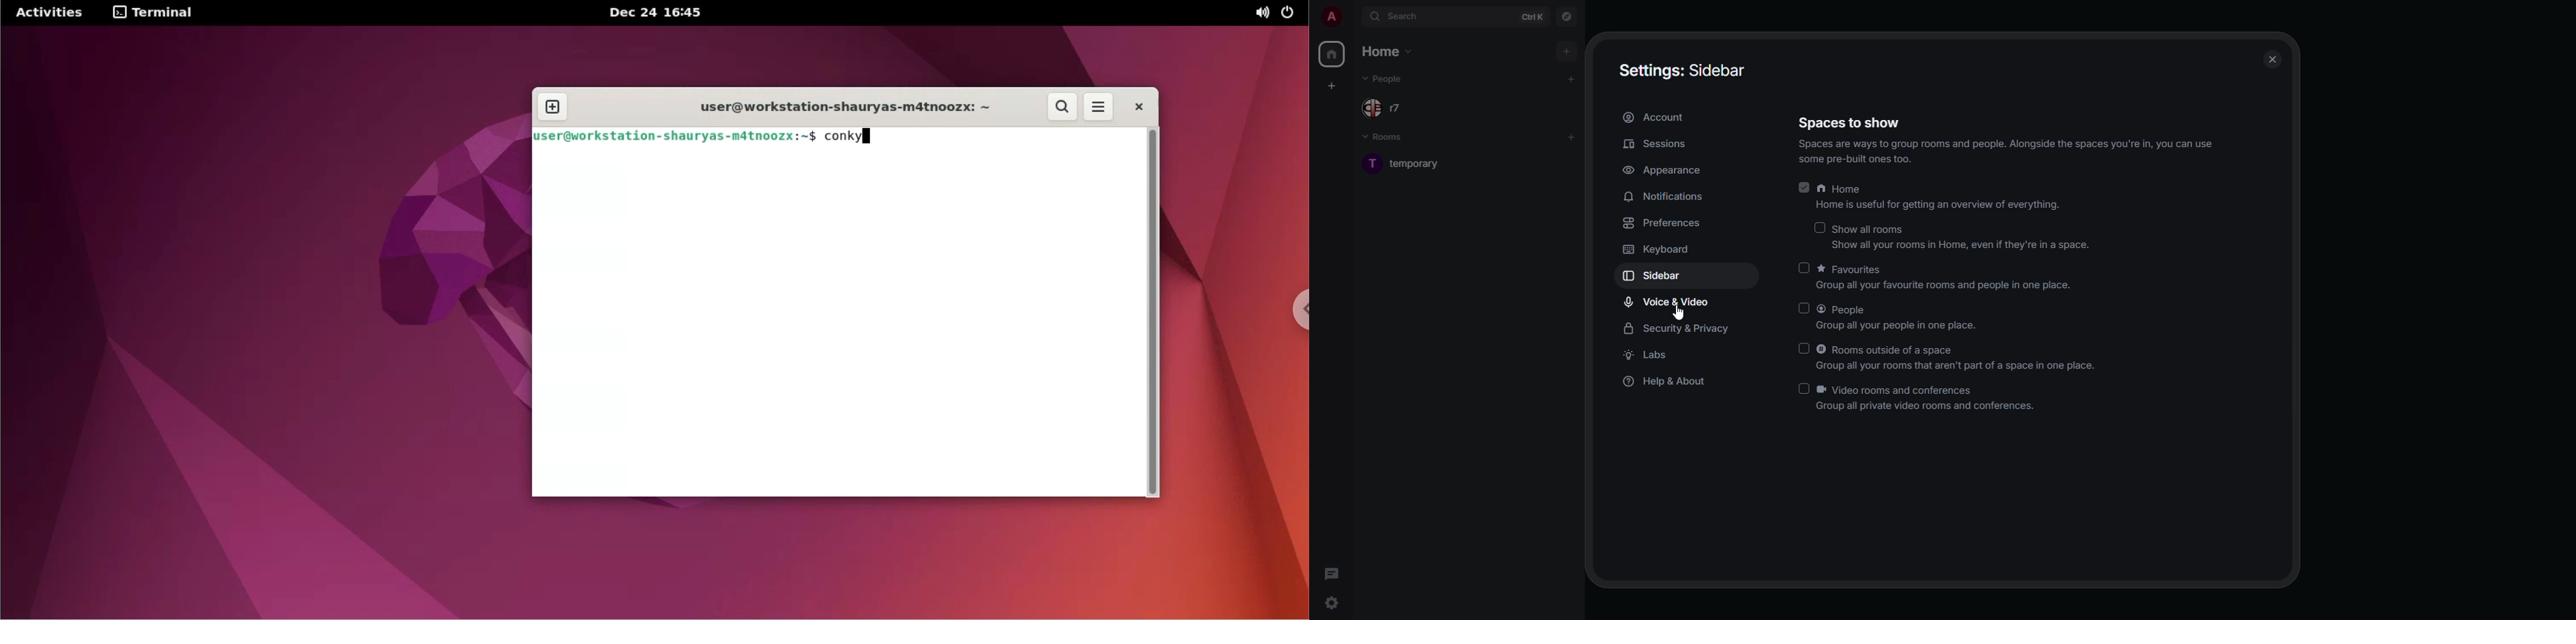 This screenshot has width=2576, height=644. Describe the element at coordinates (1820, 228) in the screenshot. I see `click to enable` at that location.